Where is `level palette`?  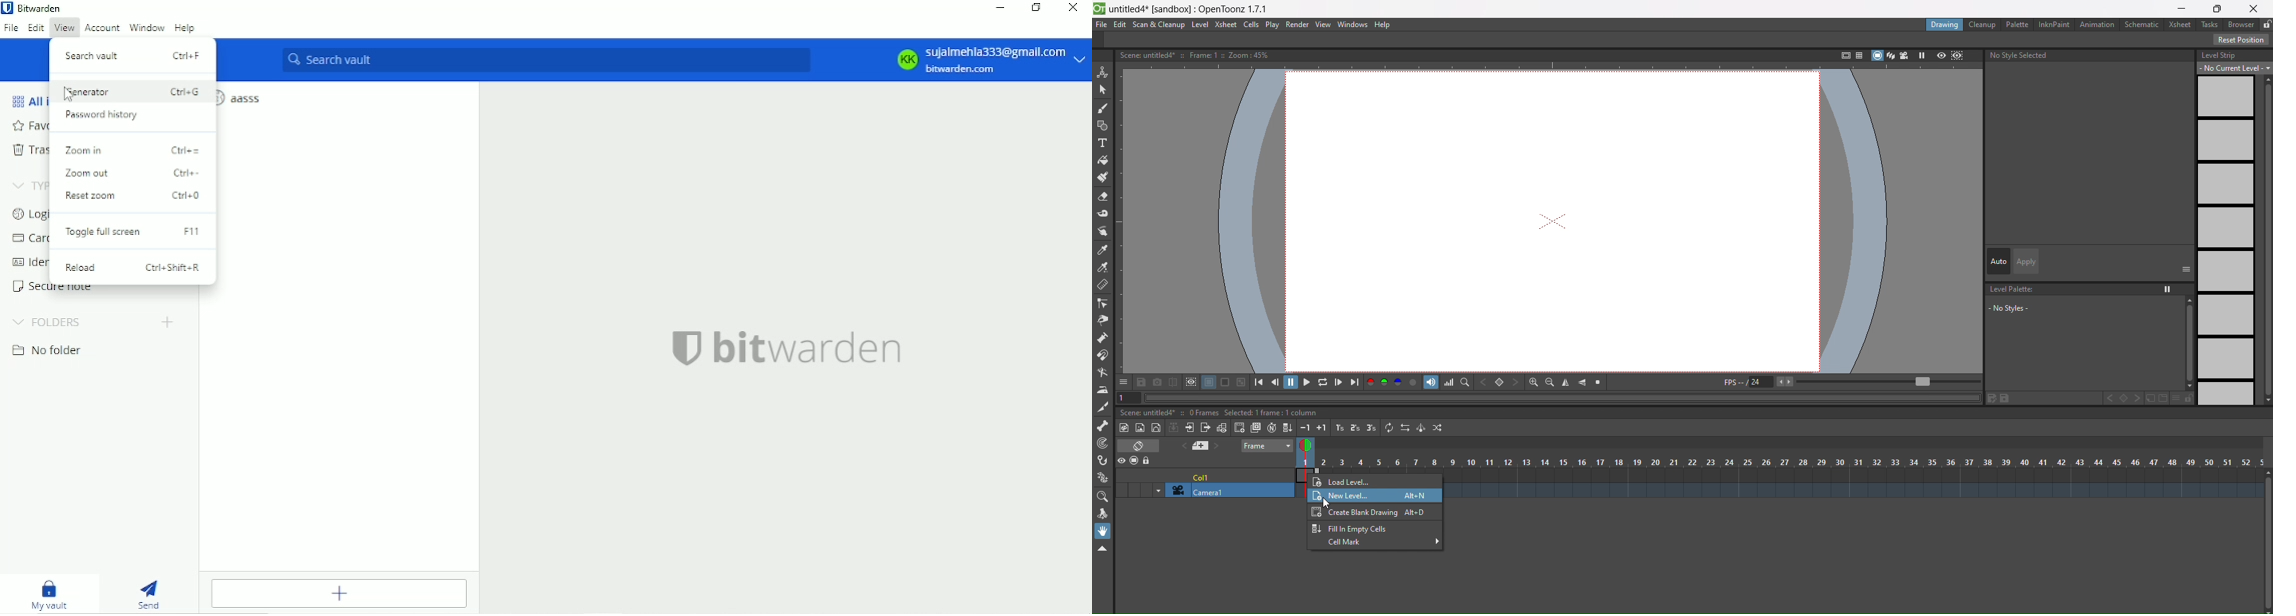
level palette is located at coordinates (2014, 289).